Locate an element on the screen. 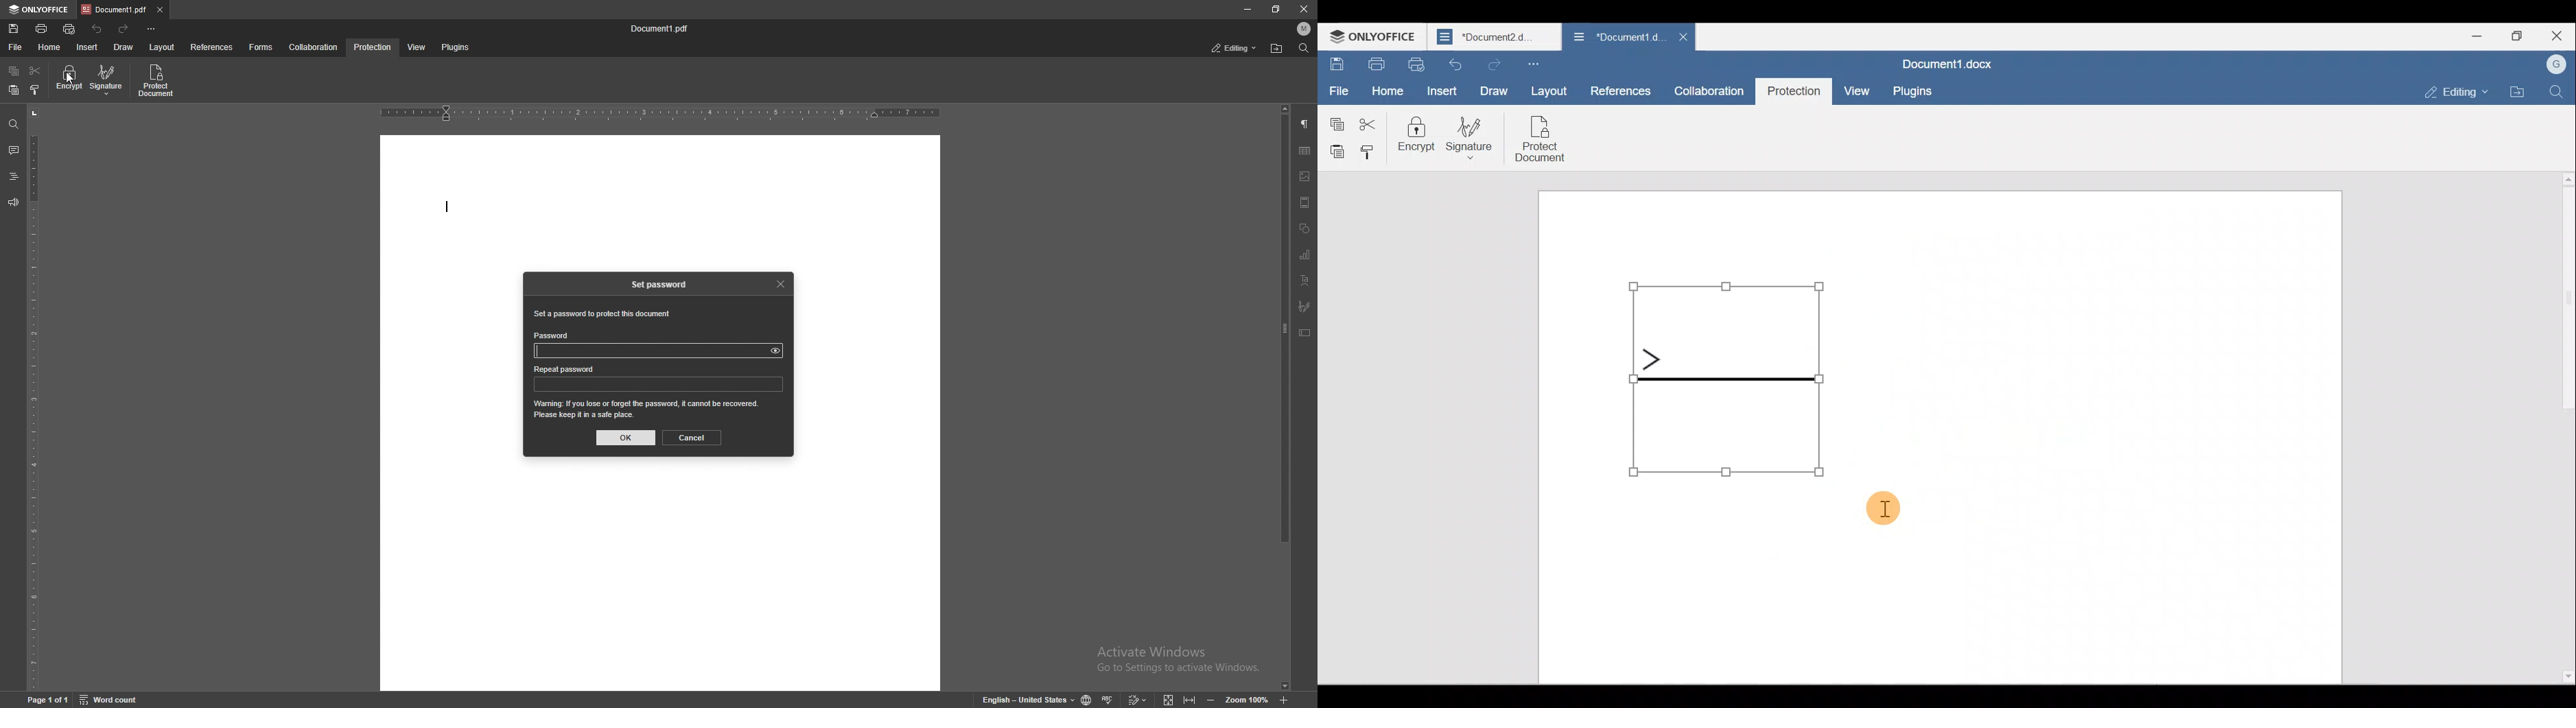 The height and width of the screenshot is (728, 2576). close is located at coordinates (780, 283).